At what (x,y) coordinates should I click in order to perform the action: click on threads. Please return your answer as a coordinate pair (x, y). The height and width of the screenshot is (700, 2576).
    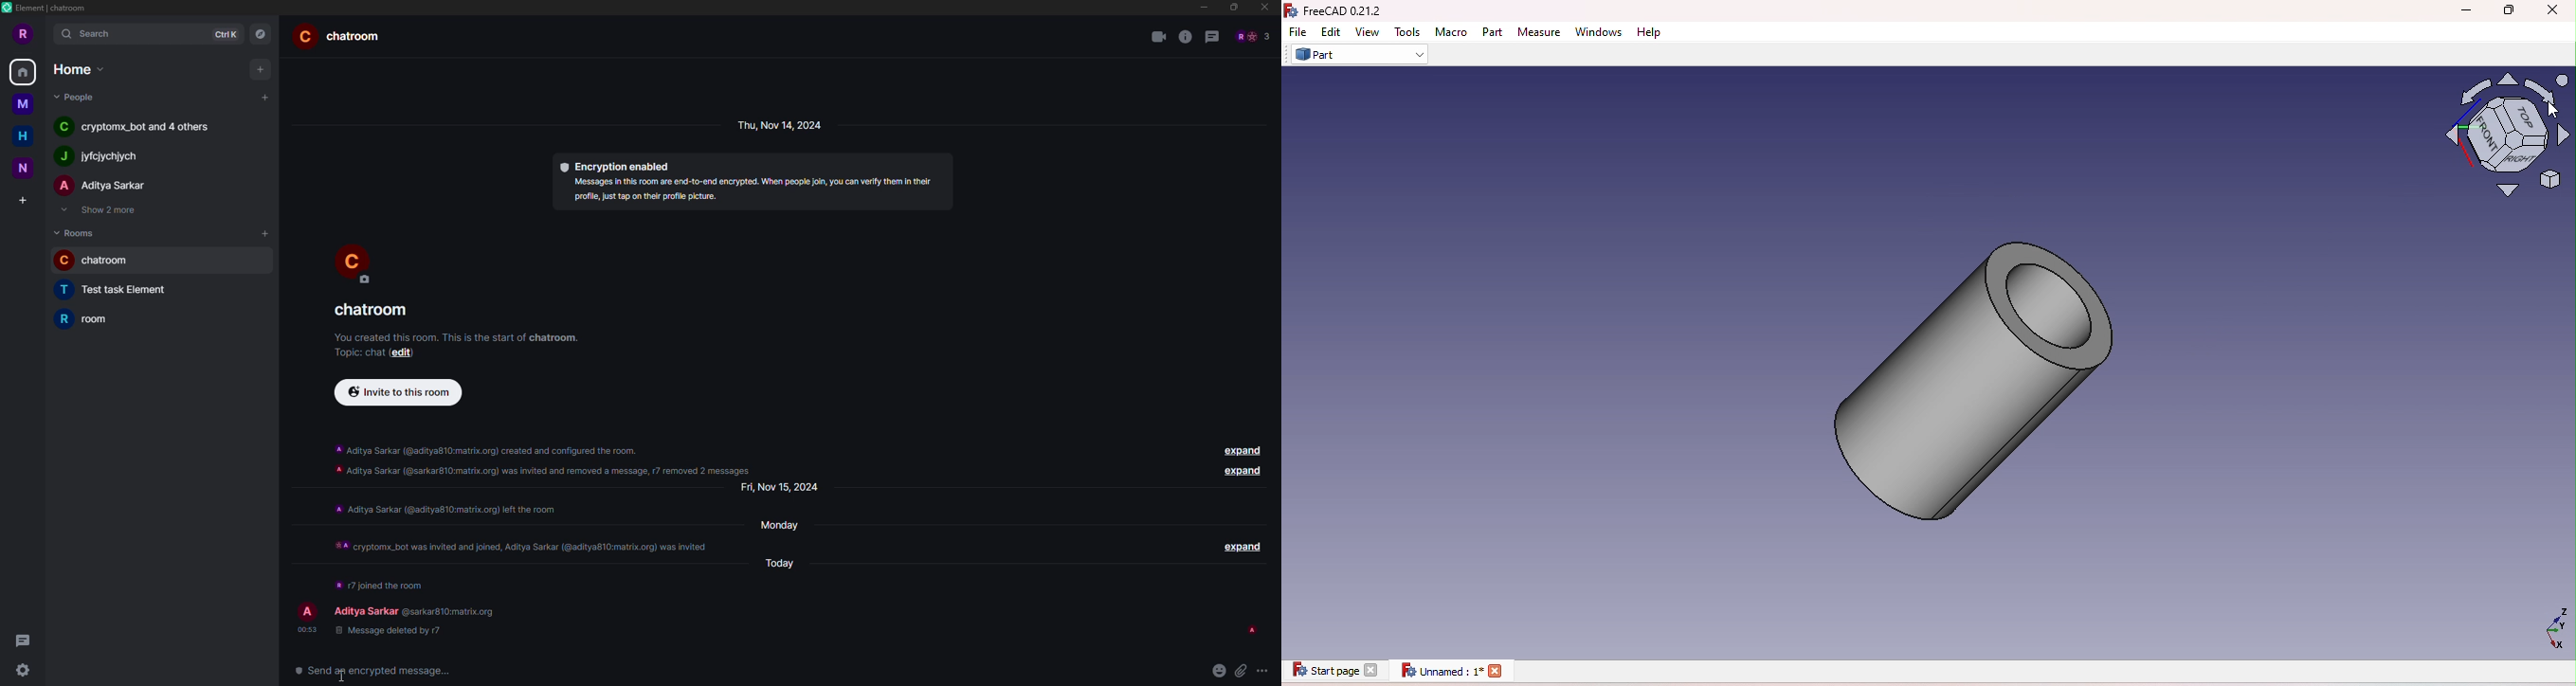
    Looking at the image, I should click on (1212, 37).